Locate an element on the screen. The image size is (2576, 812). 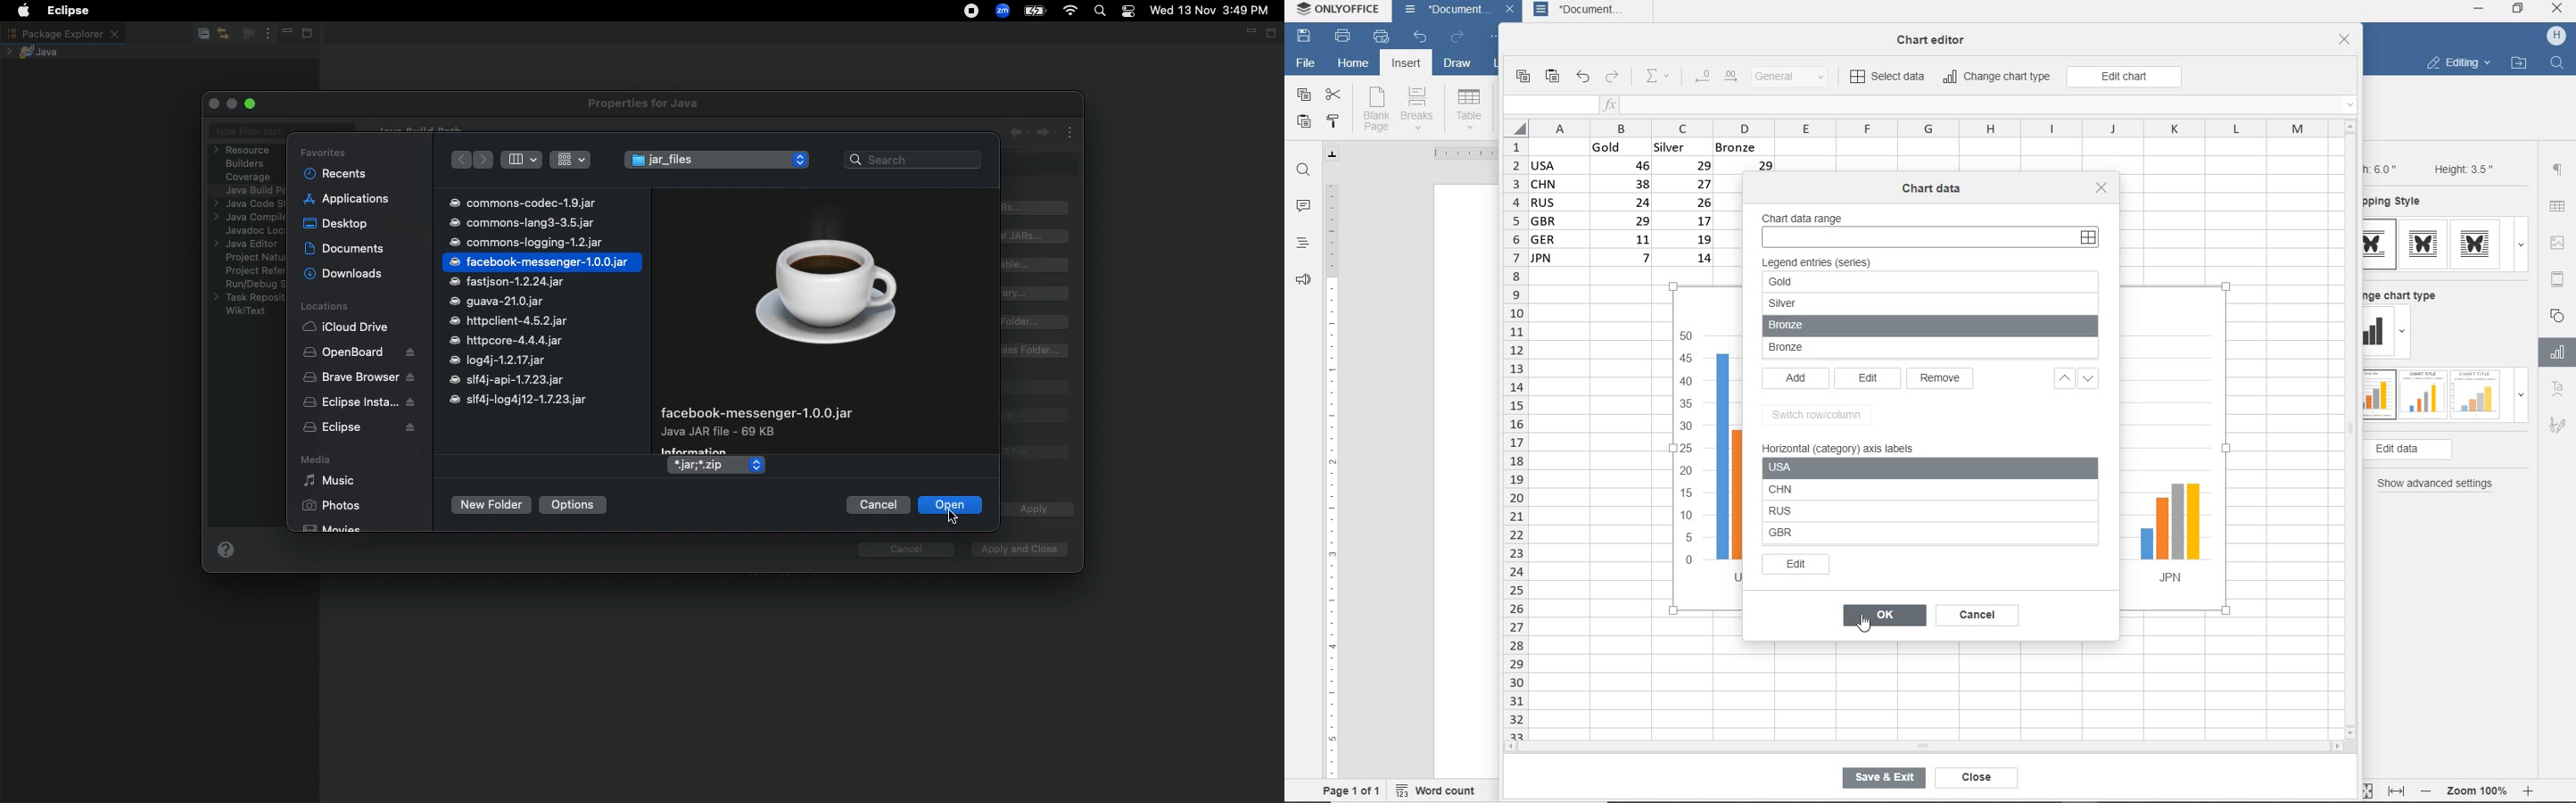
editing is located at coordinates (2458, 65).